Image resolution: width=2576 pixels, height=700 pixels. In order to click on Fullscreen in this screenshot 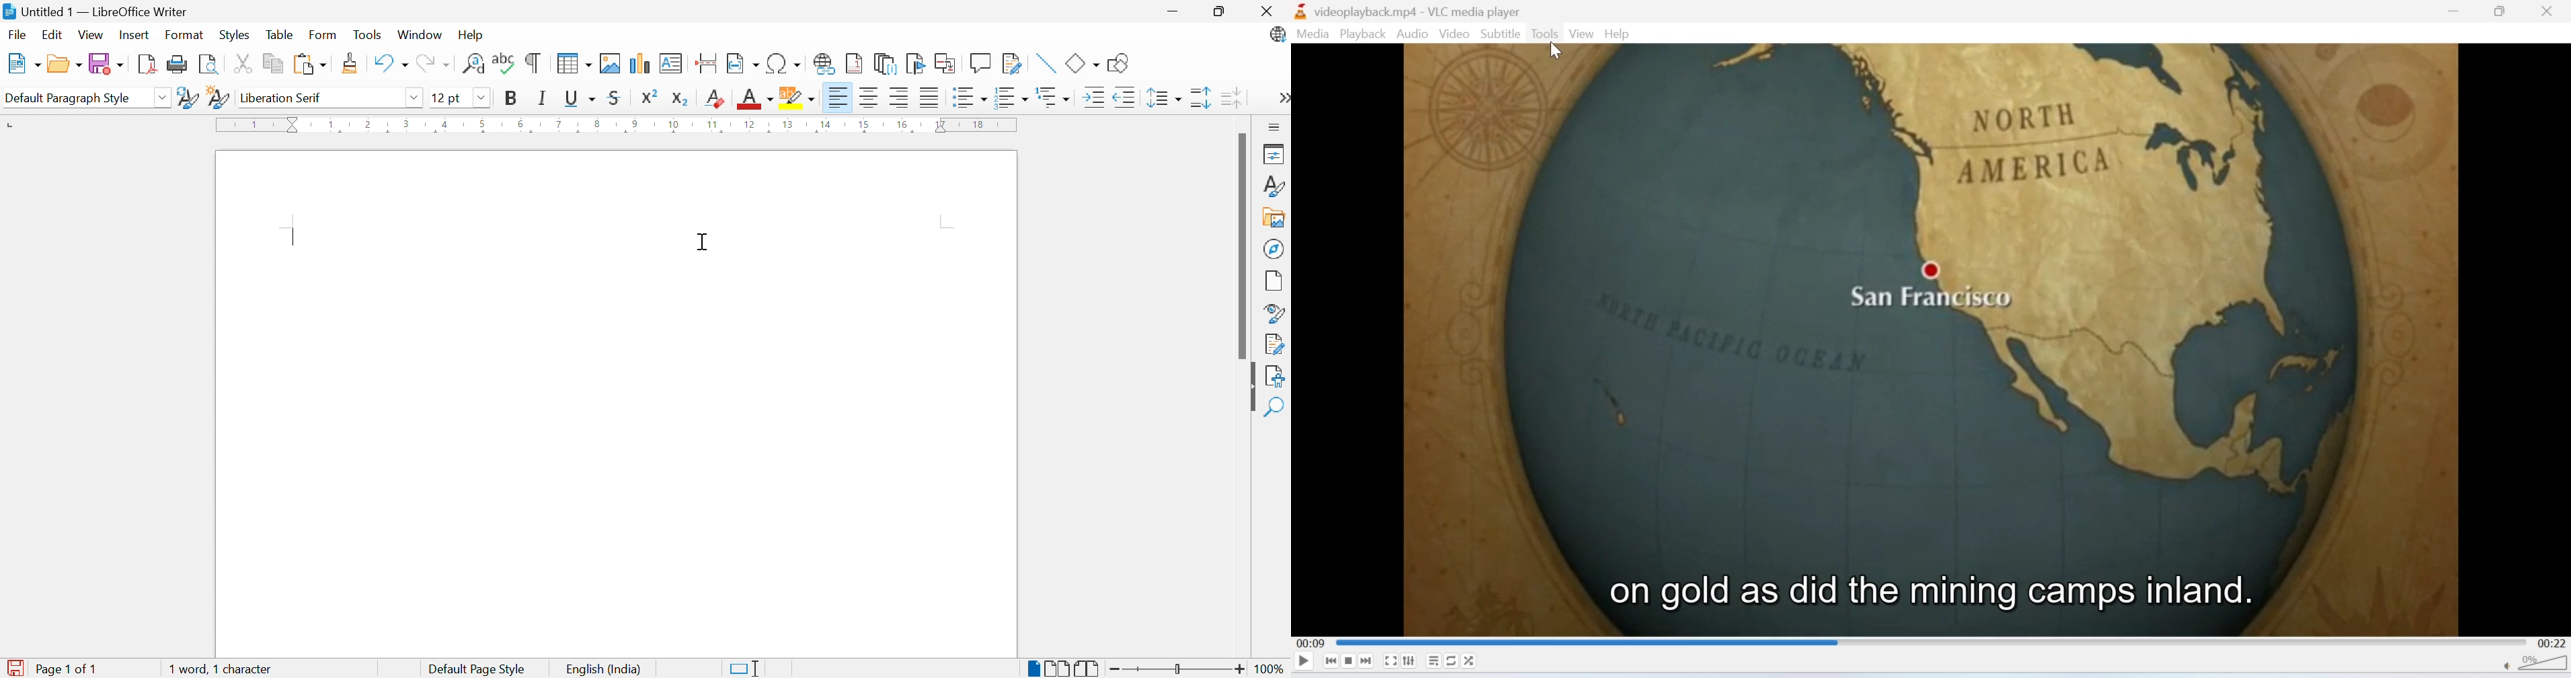, I will do `click(1391, 662)`.